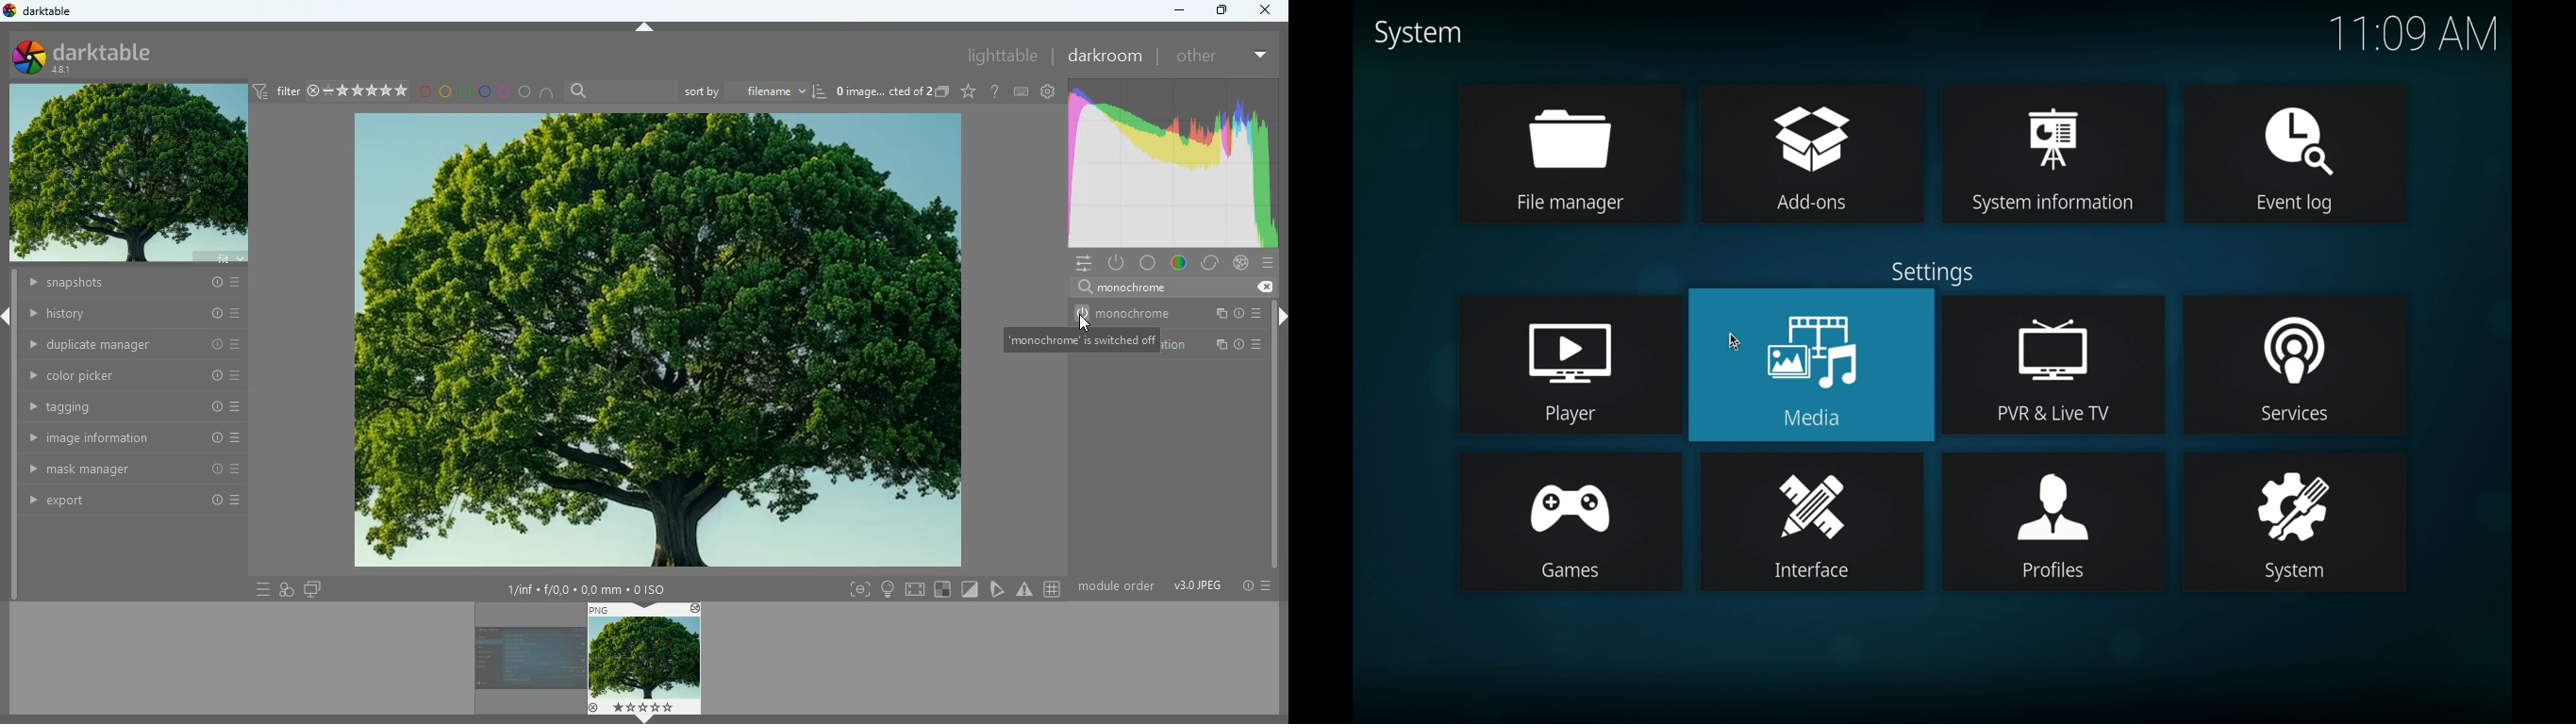 This screenshot has width=2576, height=728. Describe the element at coordinates (1812, 522) in the screenshot. I see `interface` at that location.